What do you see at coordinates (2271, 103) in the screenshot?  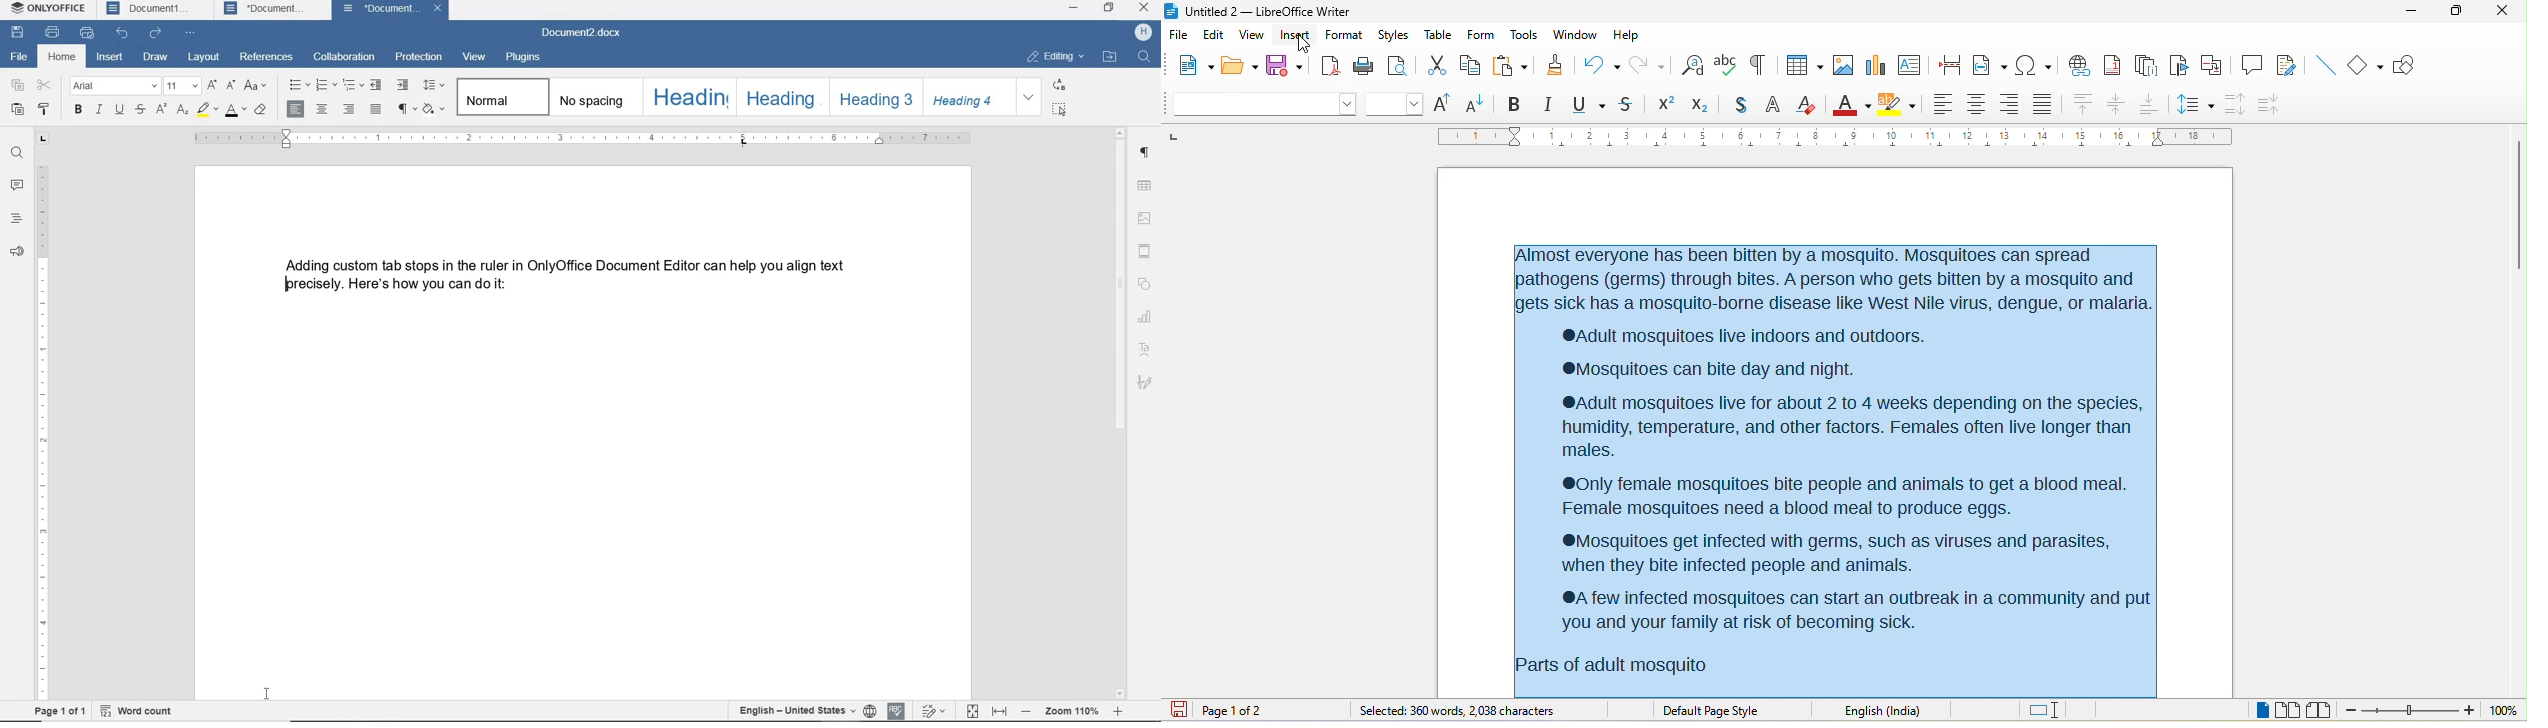 I see `decrease paragraph spacing` at bounding box center [2271, 103].